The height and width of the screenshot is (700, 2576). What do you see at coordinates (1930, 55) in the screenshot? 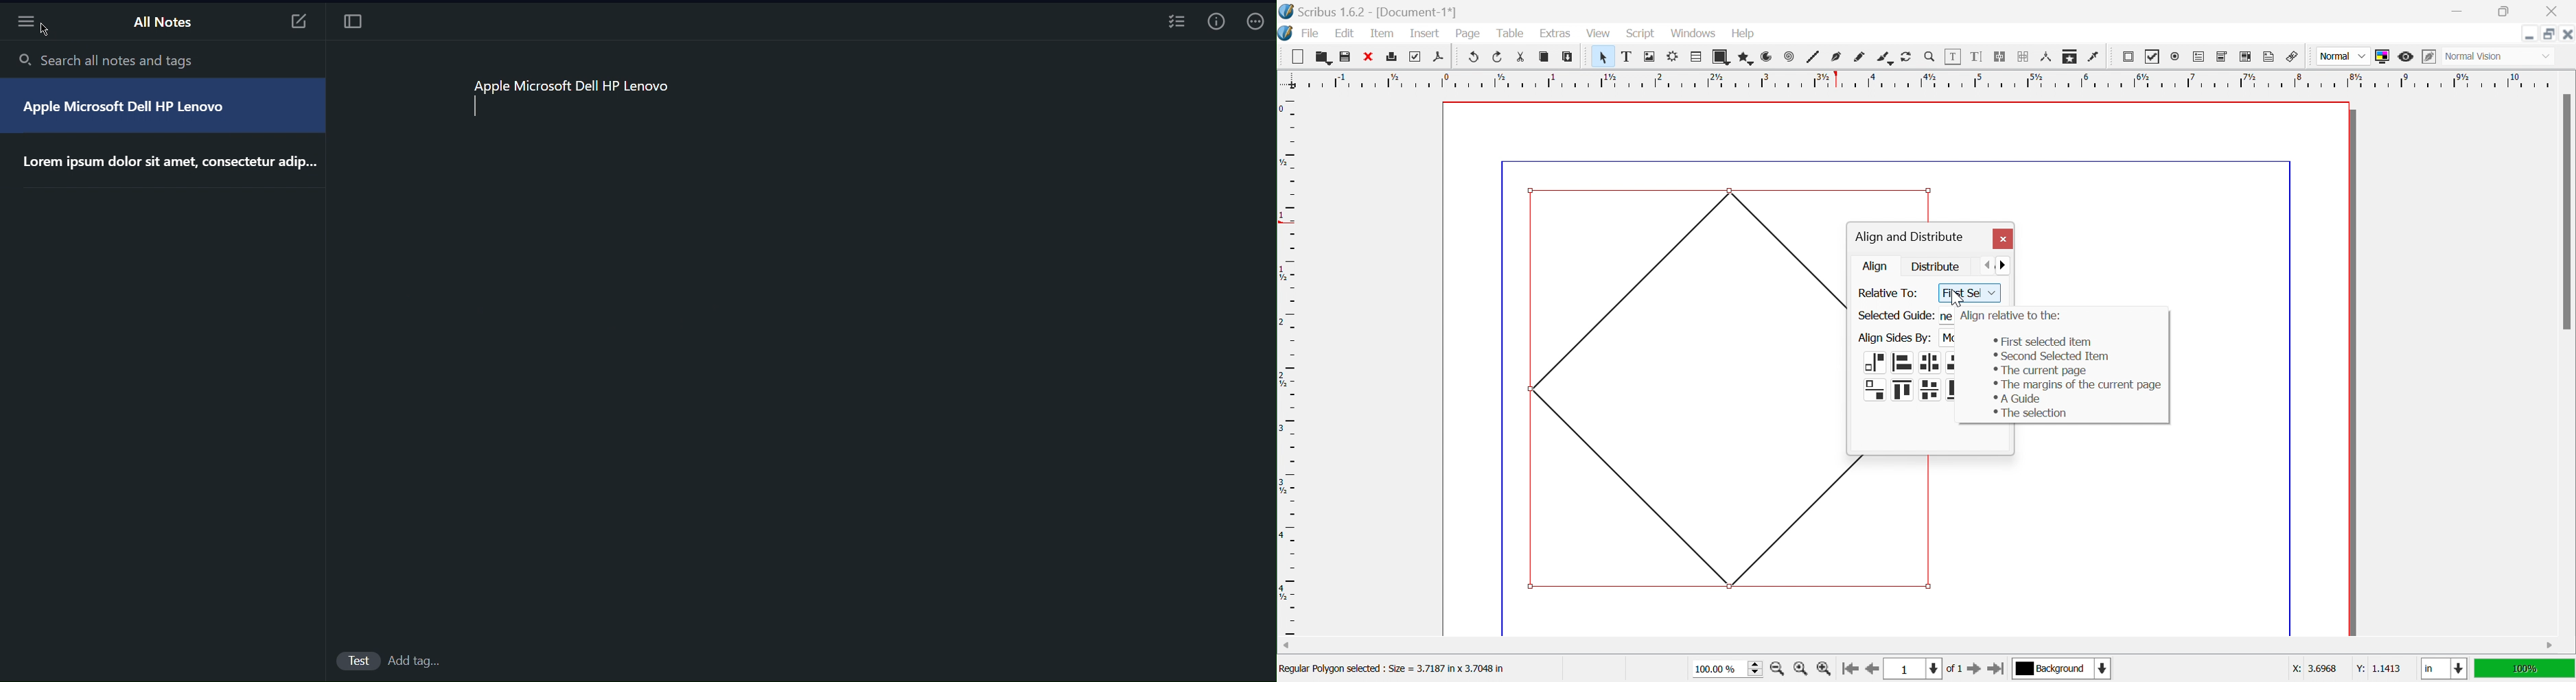
I see `Zoom in or out` at bounding box center [1930, 55].